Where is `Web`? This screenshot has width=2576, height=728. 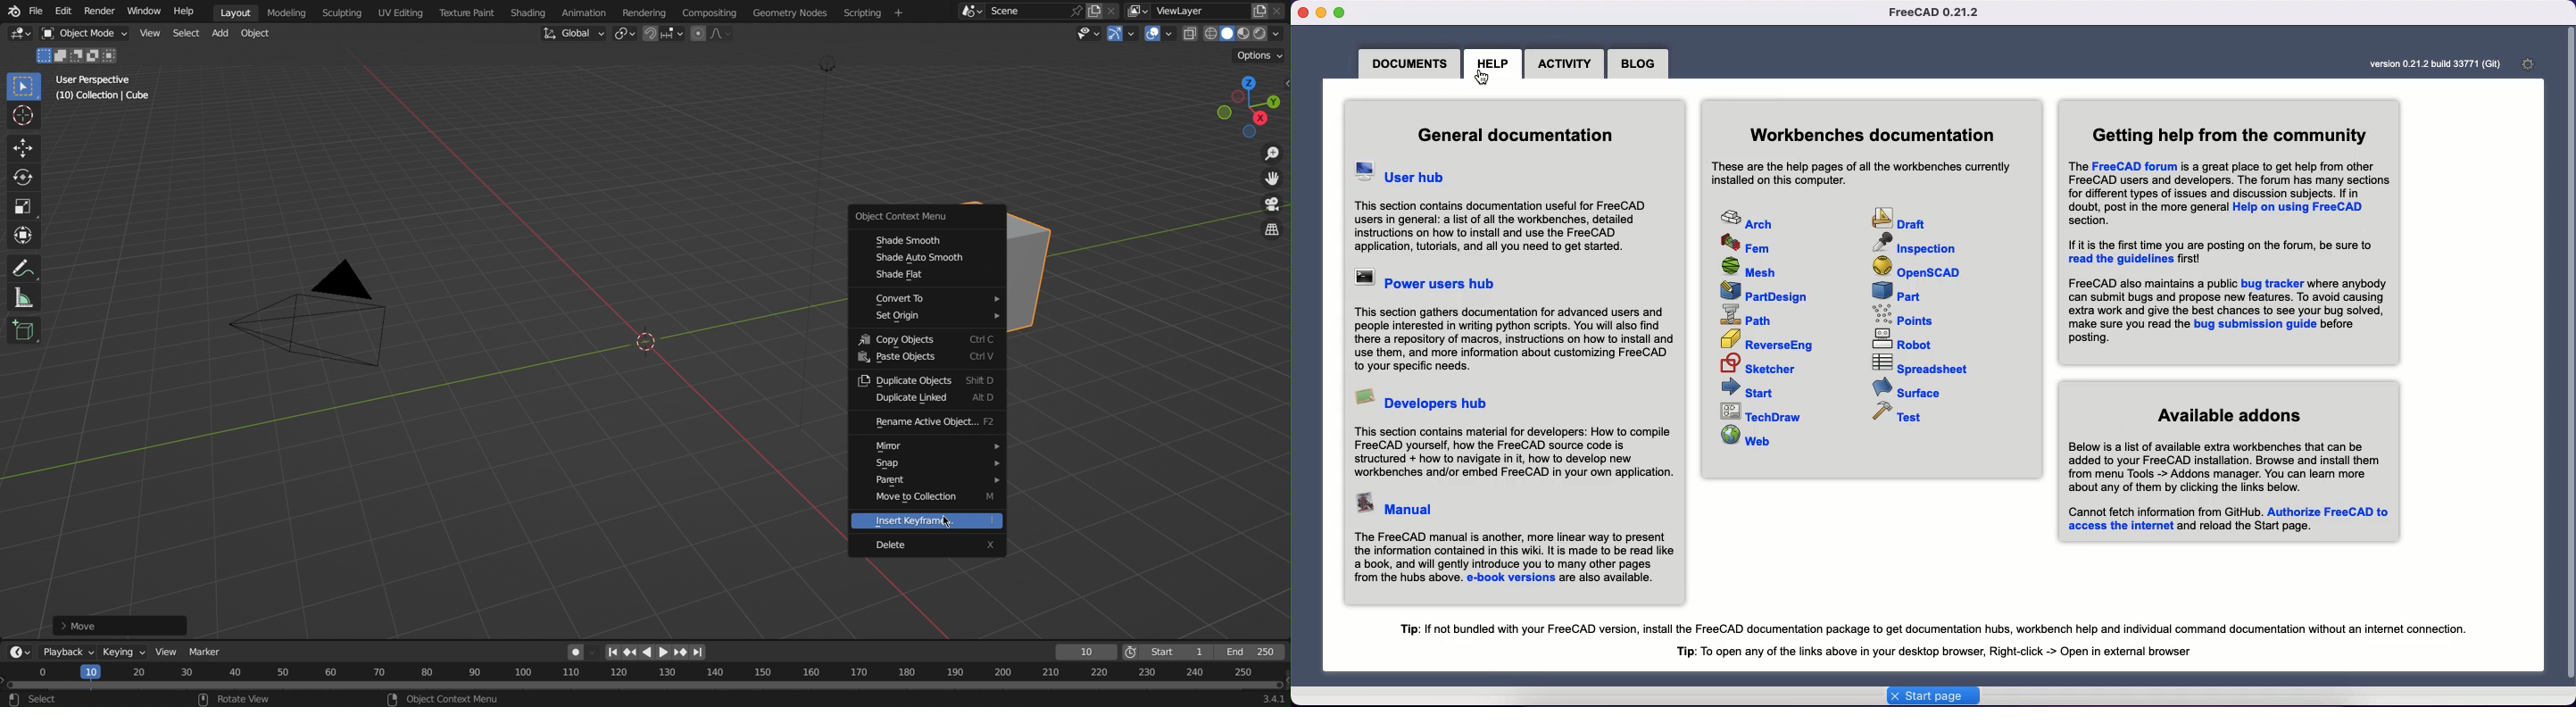 Web is located at coordinates (1748, 437).